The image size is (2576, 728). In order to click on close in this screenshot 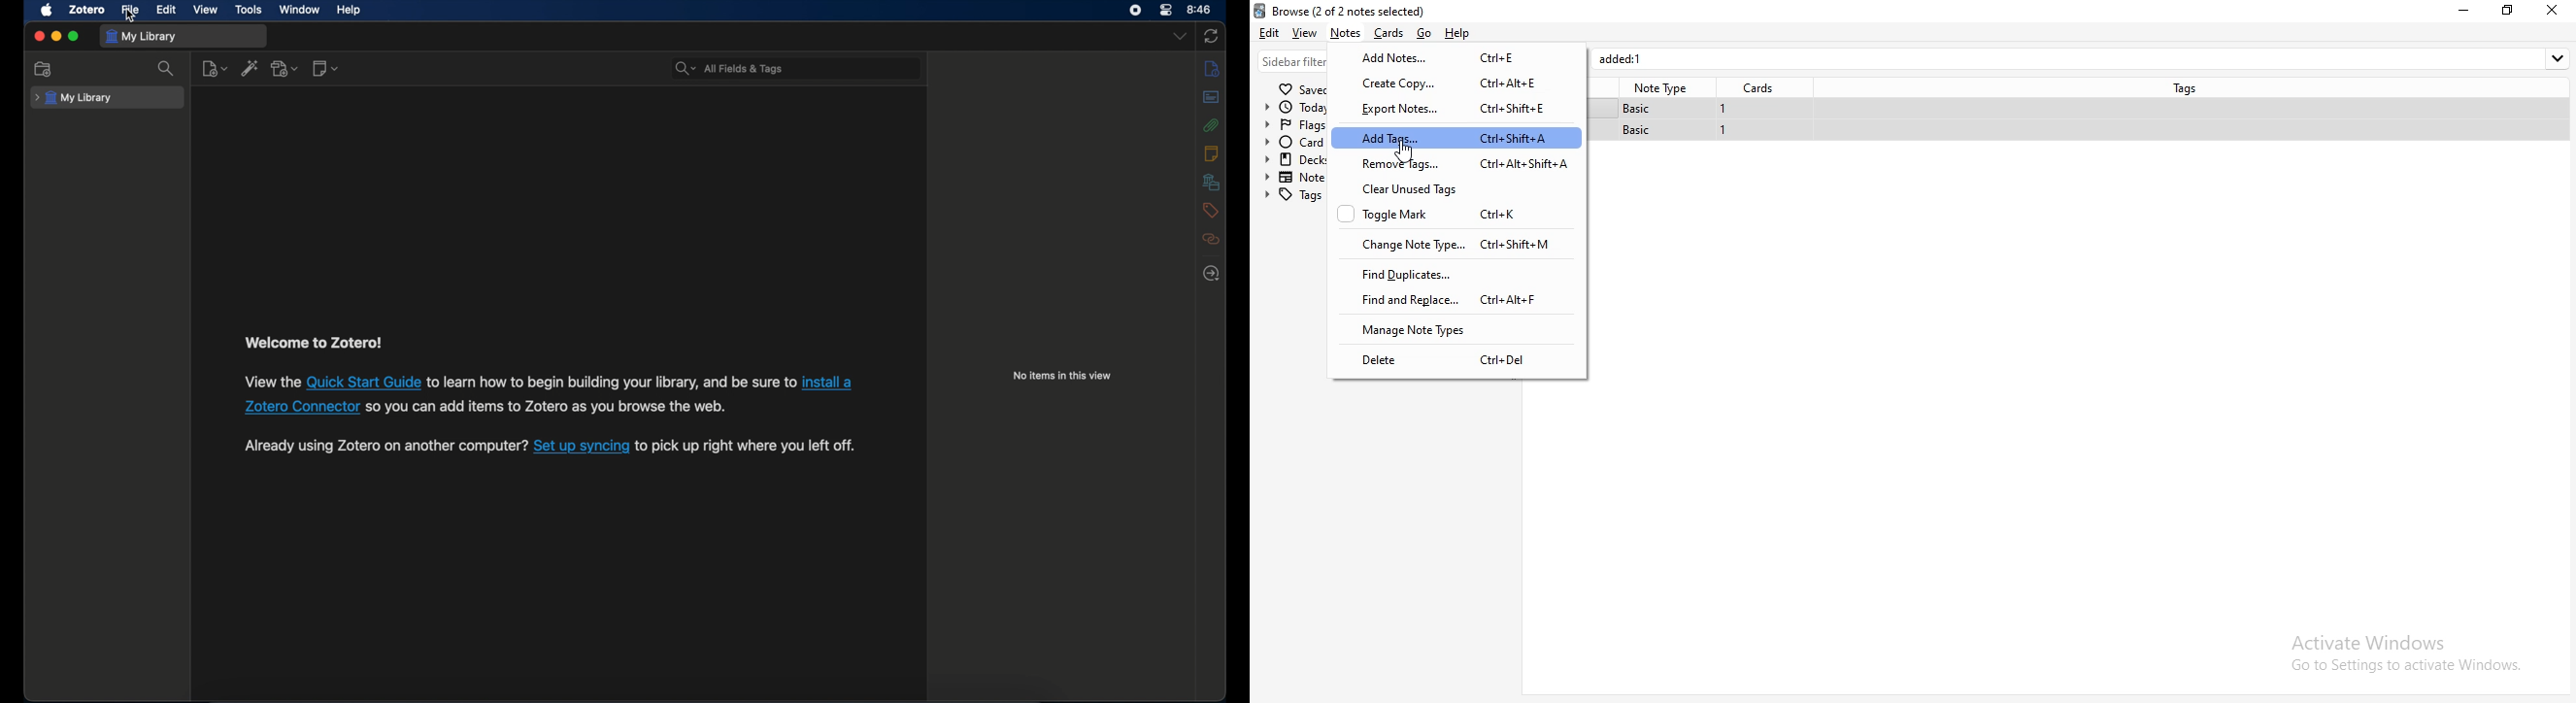, I will do `click(2556, 10)`.